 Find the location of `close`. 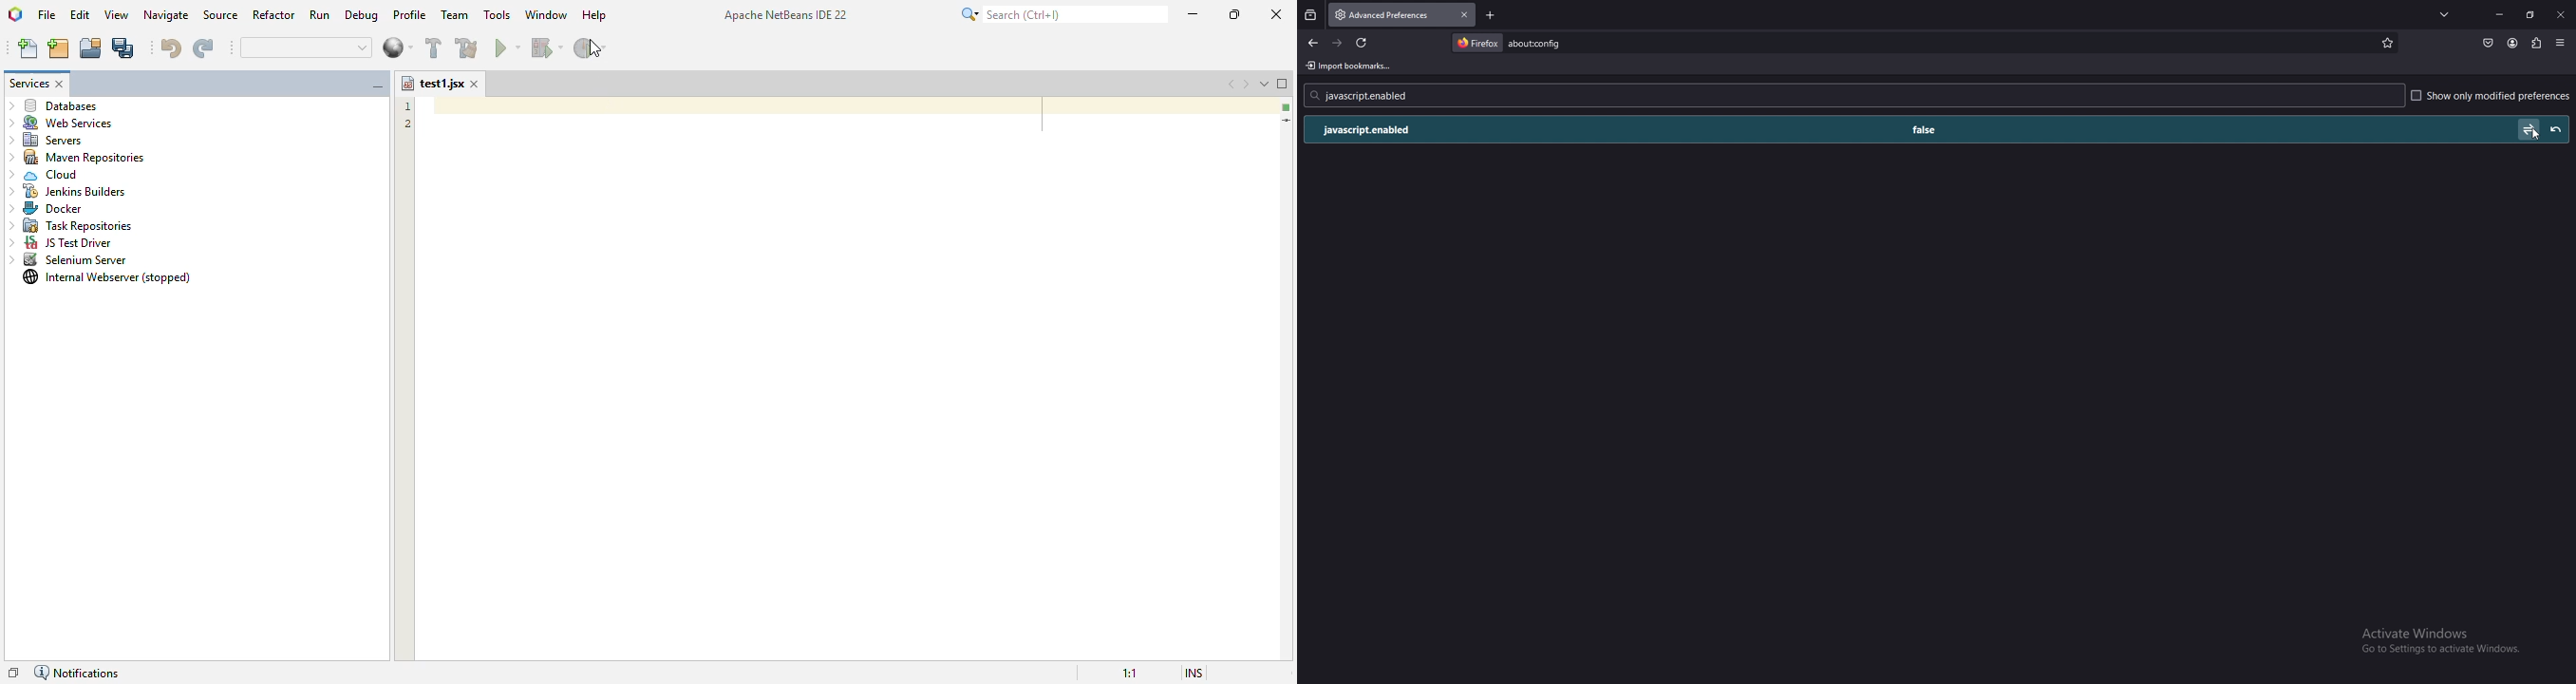

close is located at coordinates (2560, 16).